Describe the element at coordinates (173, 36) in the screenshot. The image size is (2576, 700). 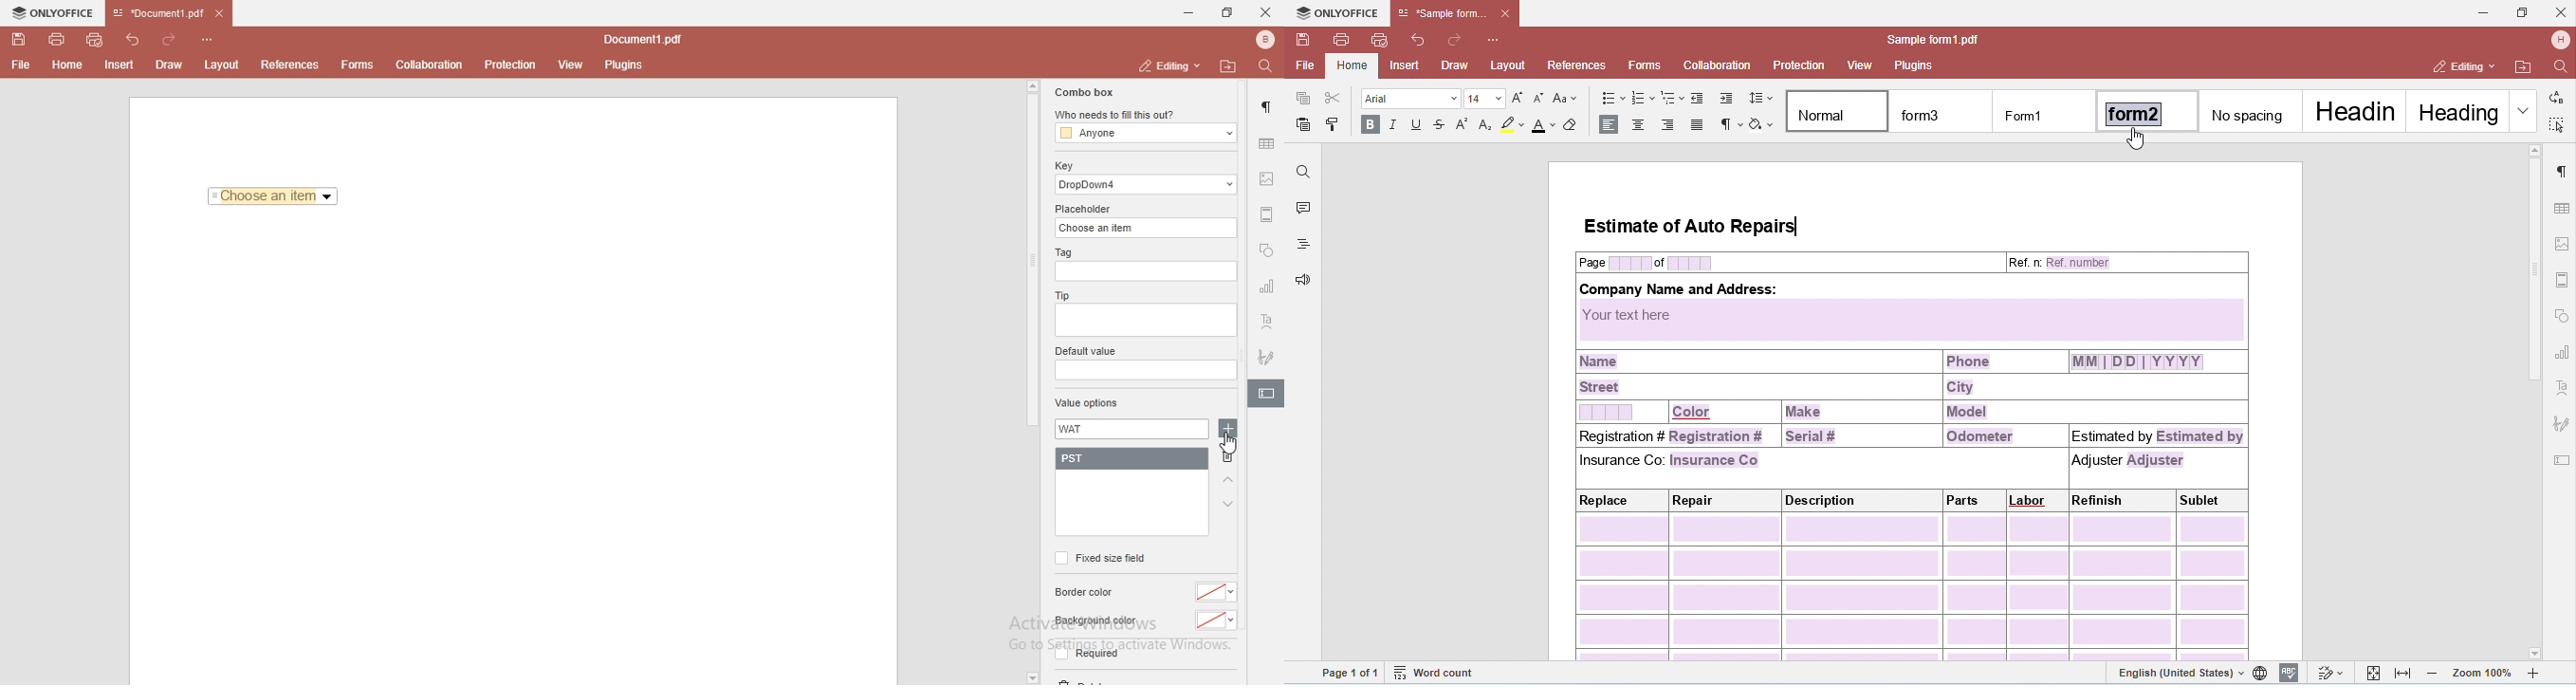
I see `redo` at that location.